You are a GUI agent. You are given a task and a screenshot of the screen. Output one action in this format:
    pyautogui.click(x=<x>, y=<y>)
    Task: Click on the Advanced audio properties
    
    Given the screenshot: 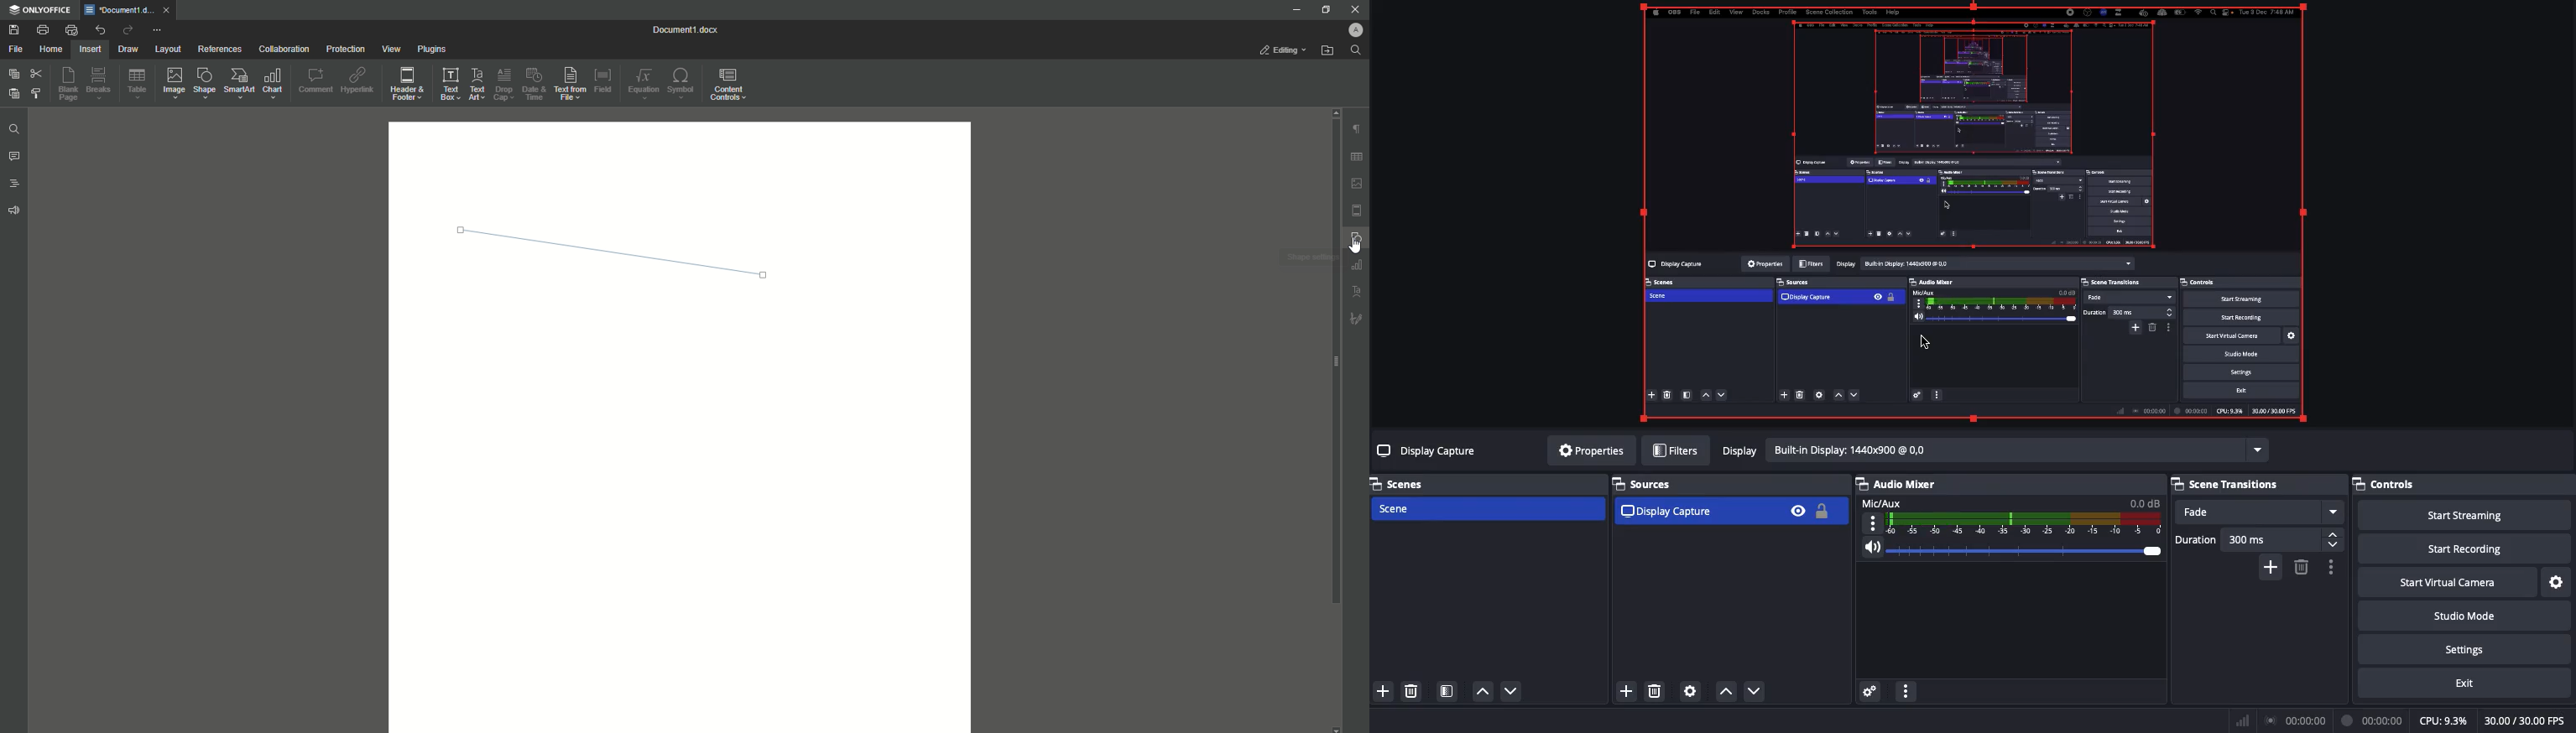 What is the action you would take?
    pyautogui.click(x=1872, y=690)
    